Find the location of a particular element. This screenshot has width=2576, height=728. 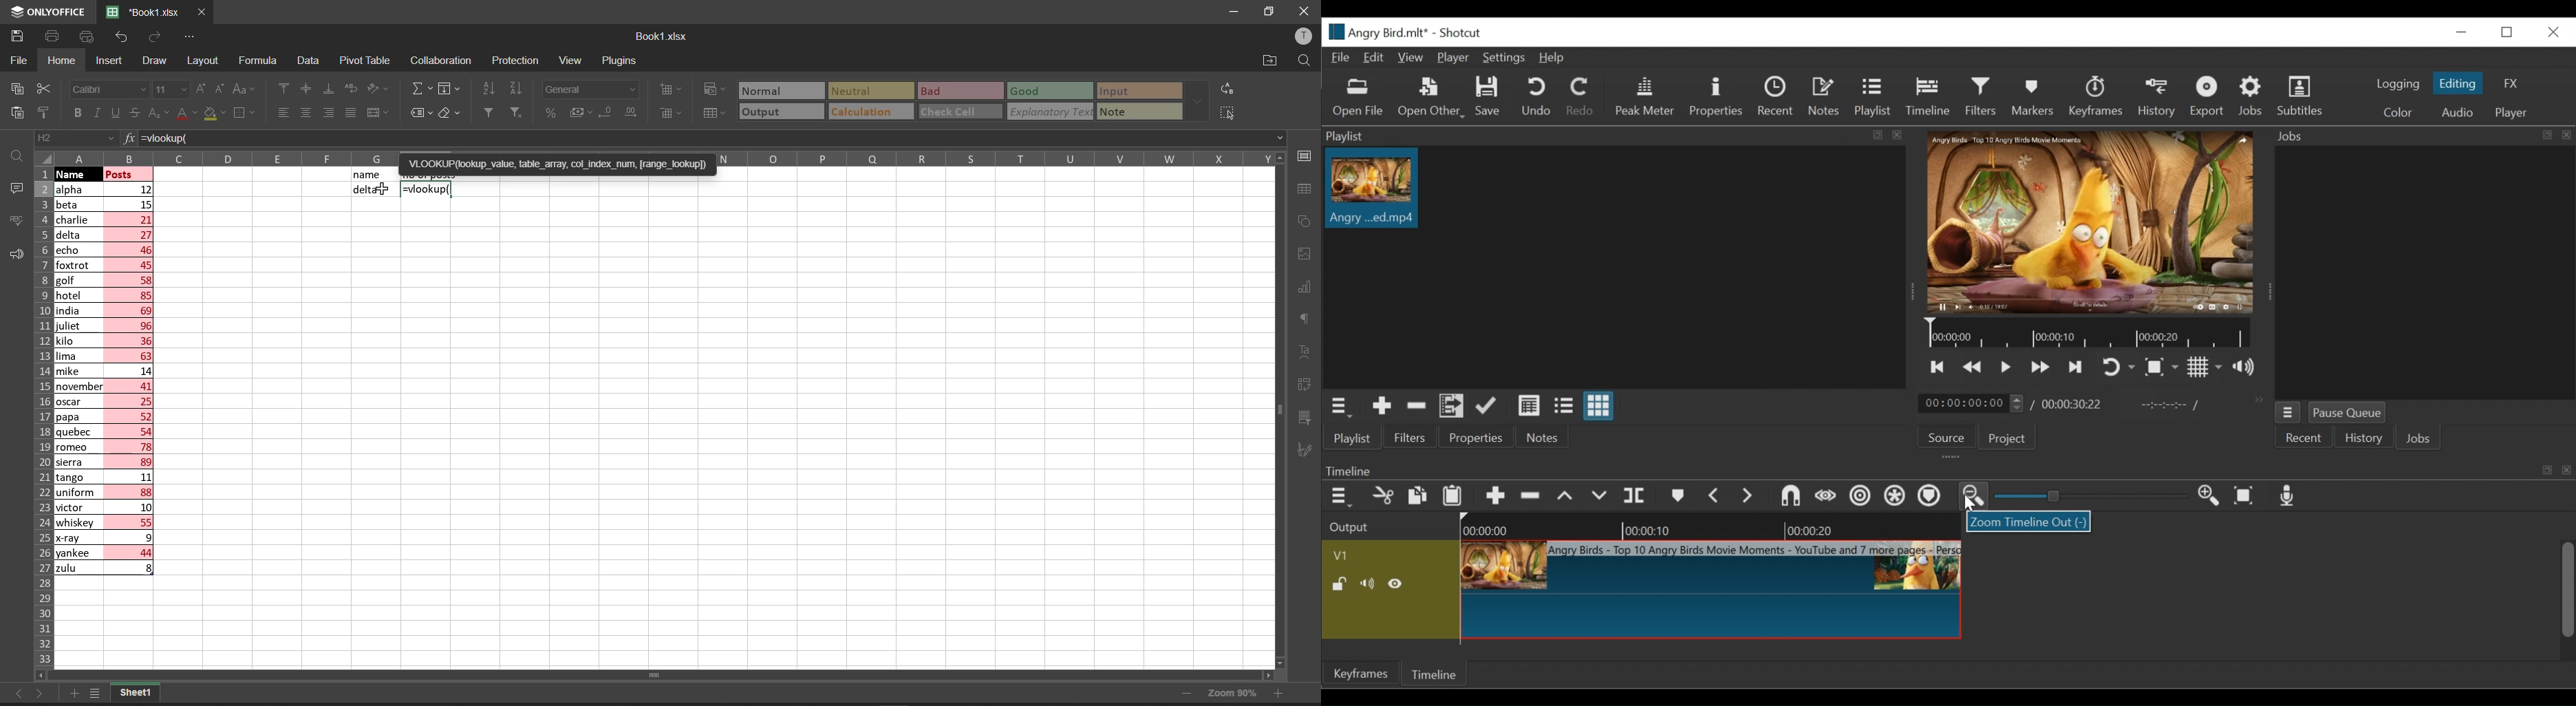

clear filters is located at coordinates (516, 111).